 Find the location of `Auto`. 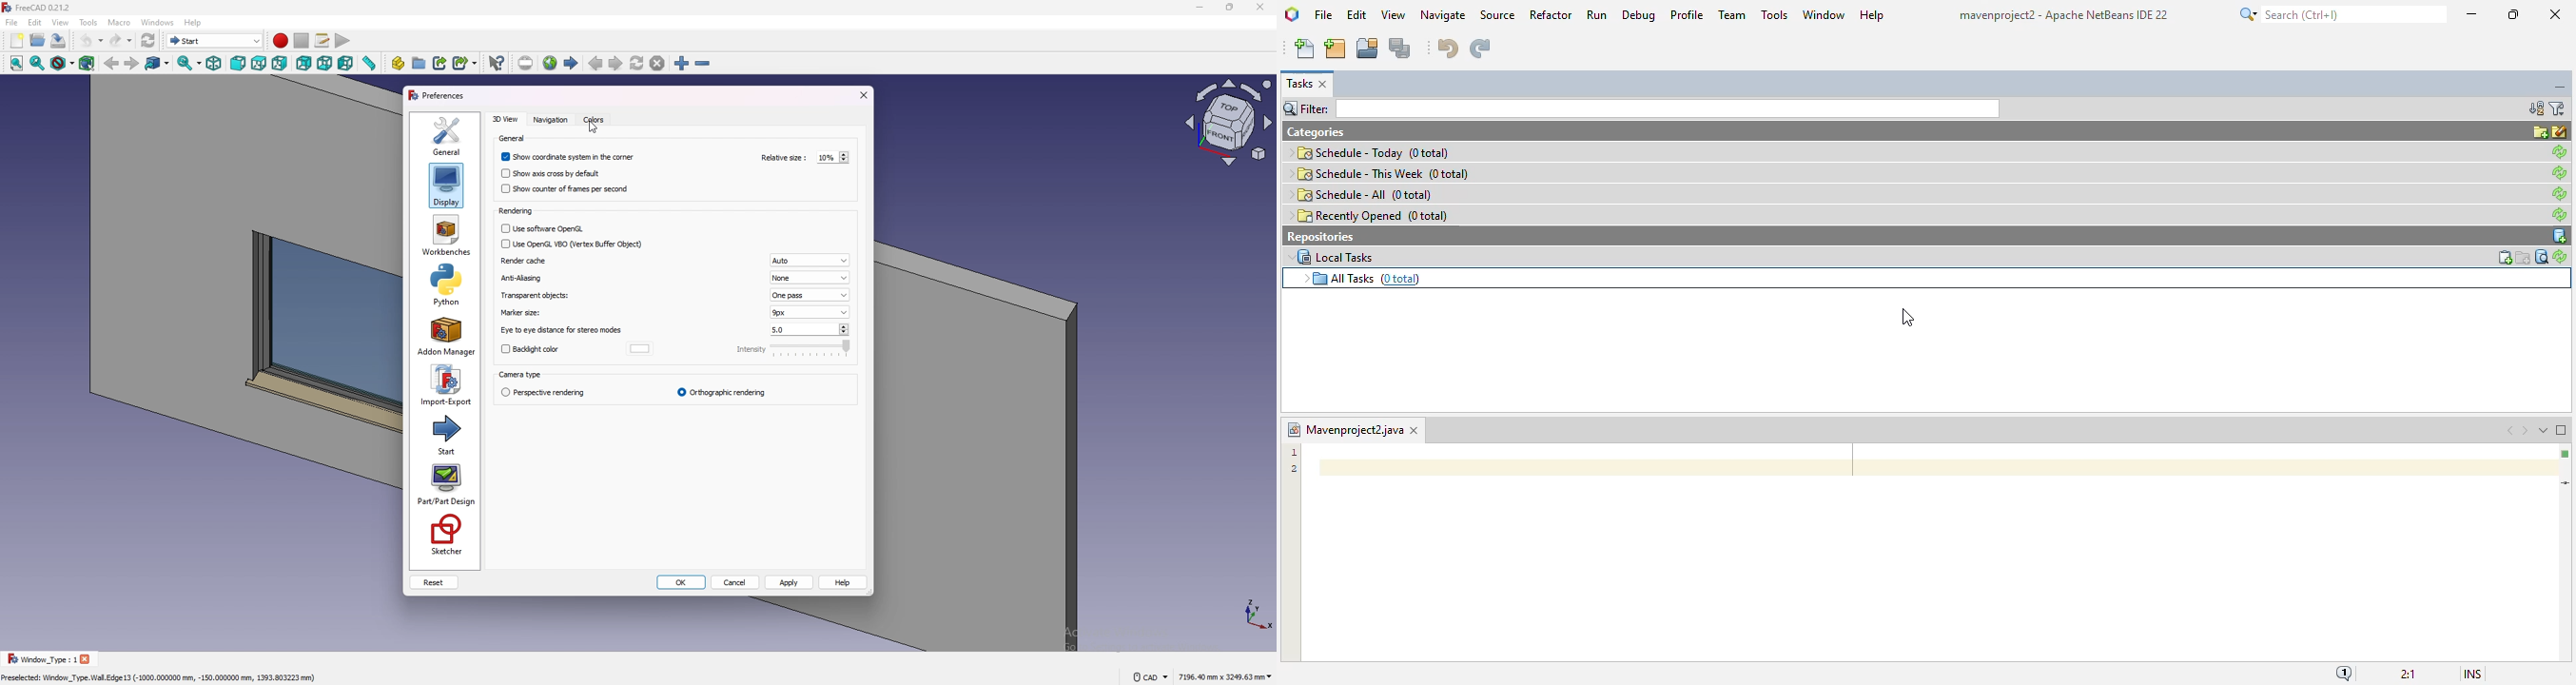

Auto is located at coordinates (810, 259).